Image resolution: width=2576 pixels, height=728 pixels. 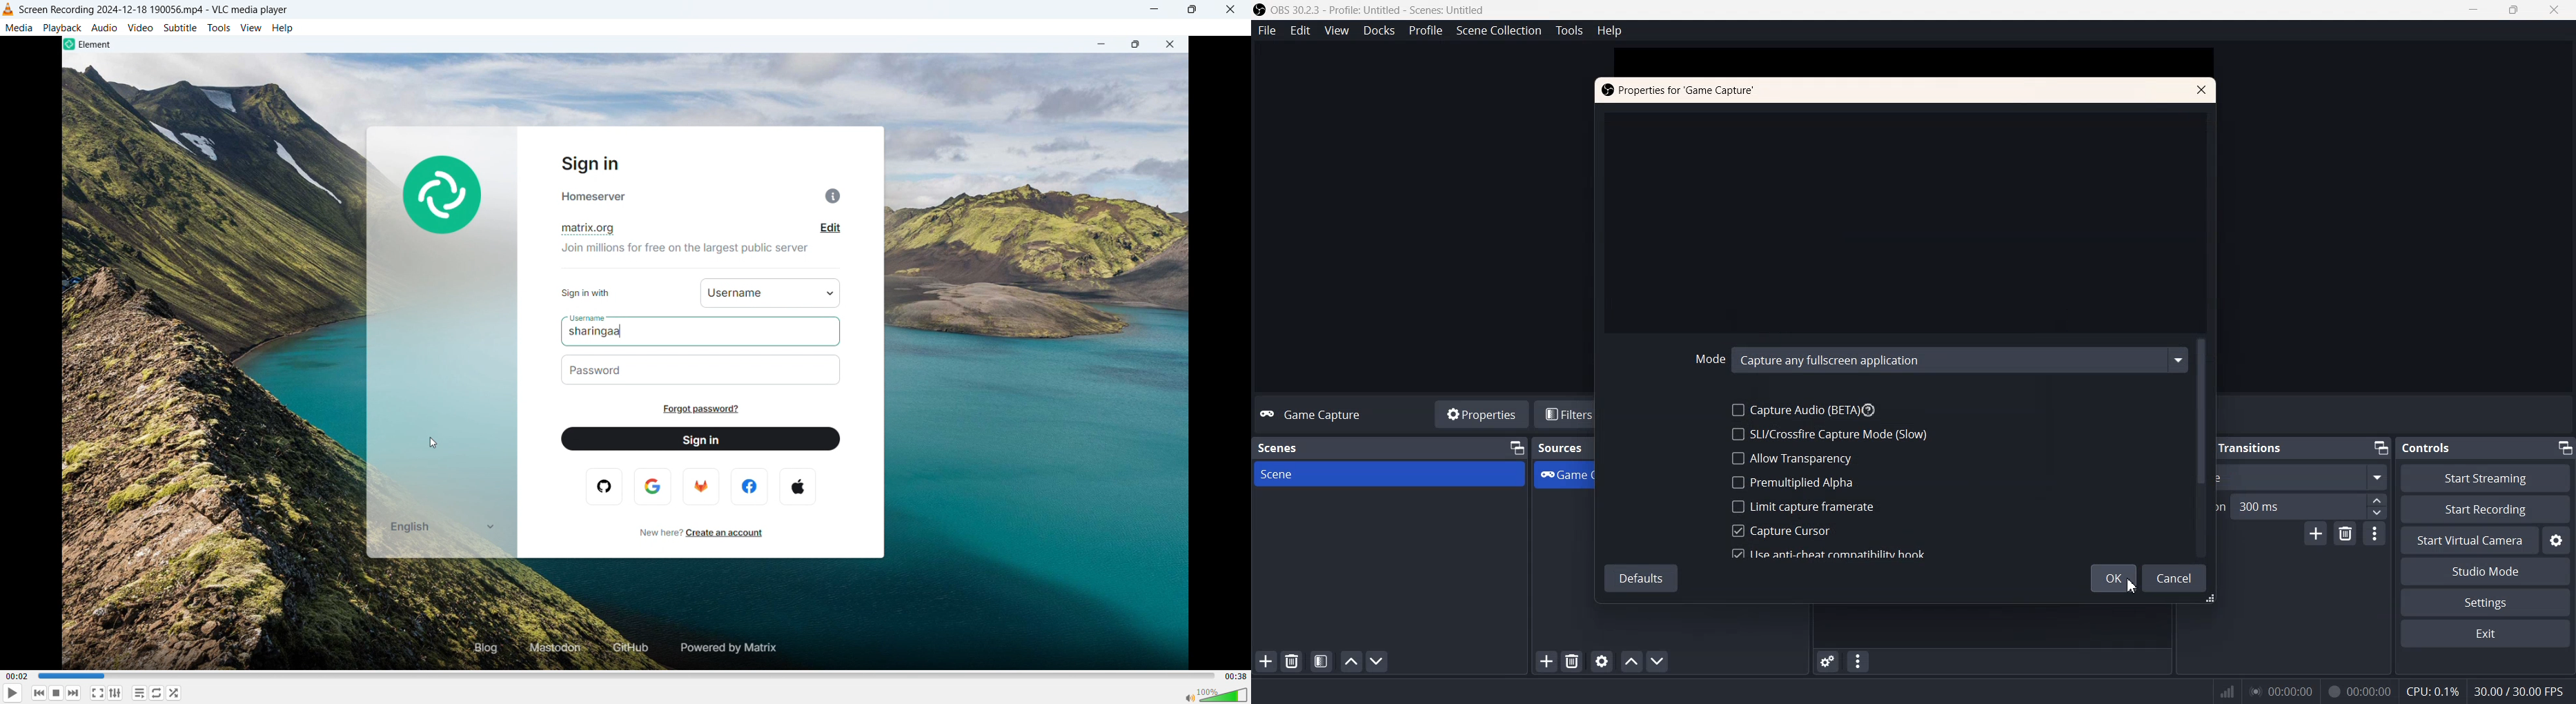 I want to click on Cursor, so click(x=2130, y=586).